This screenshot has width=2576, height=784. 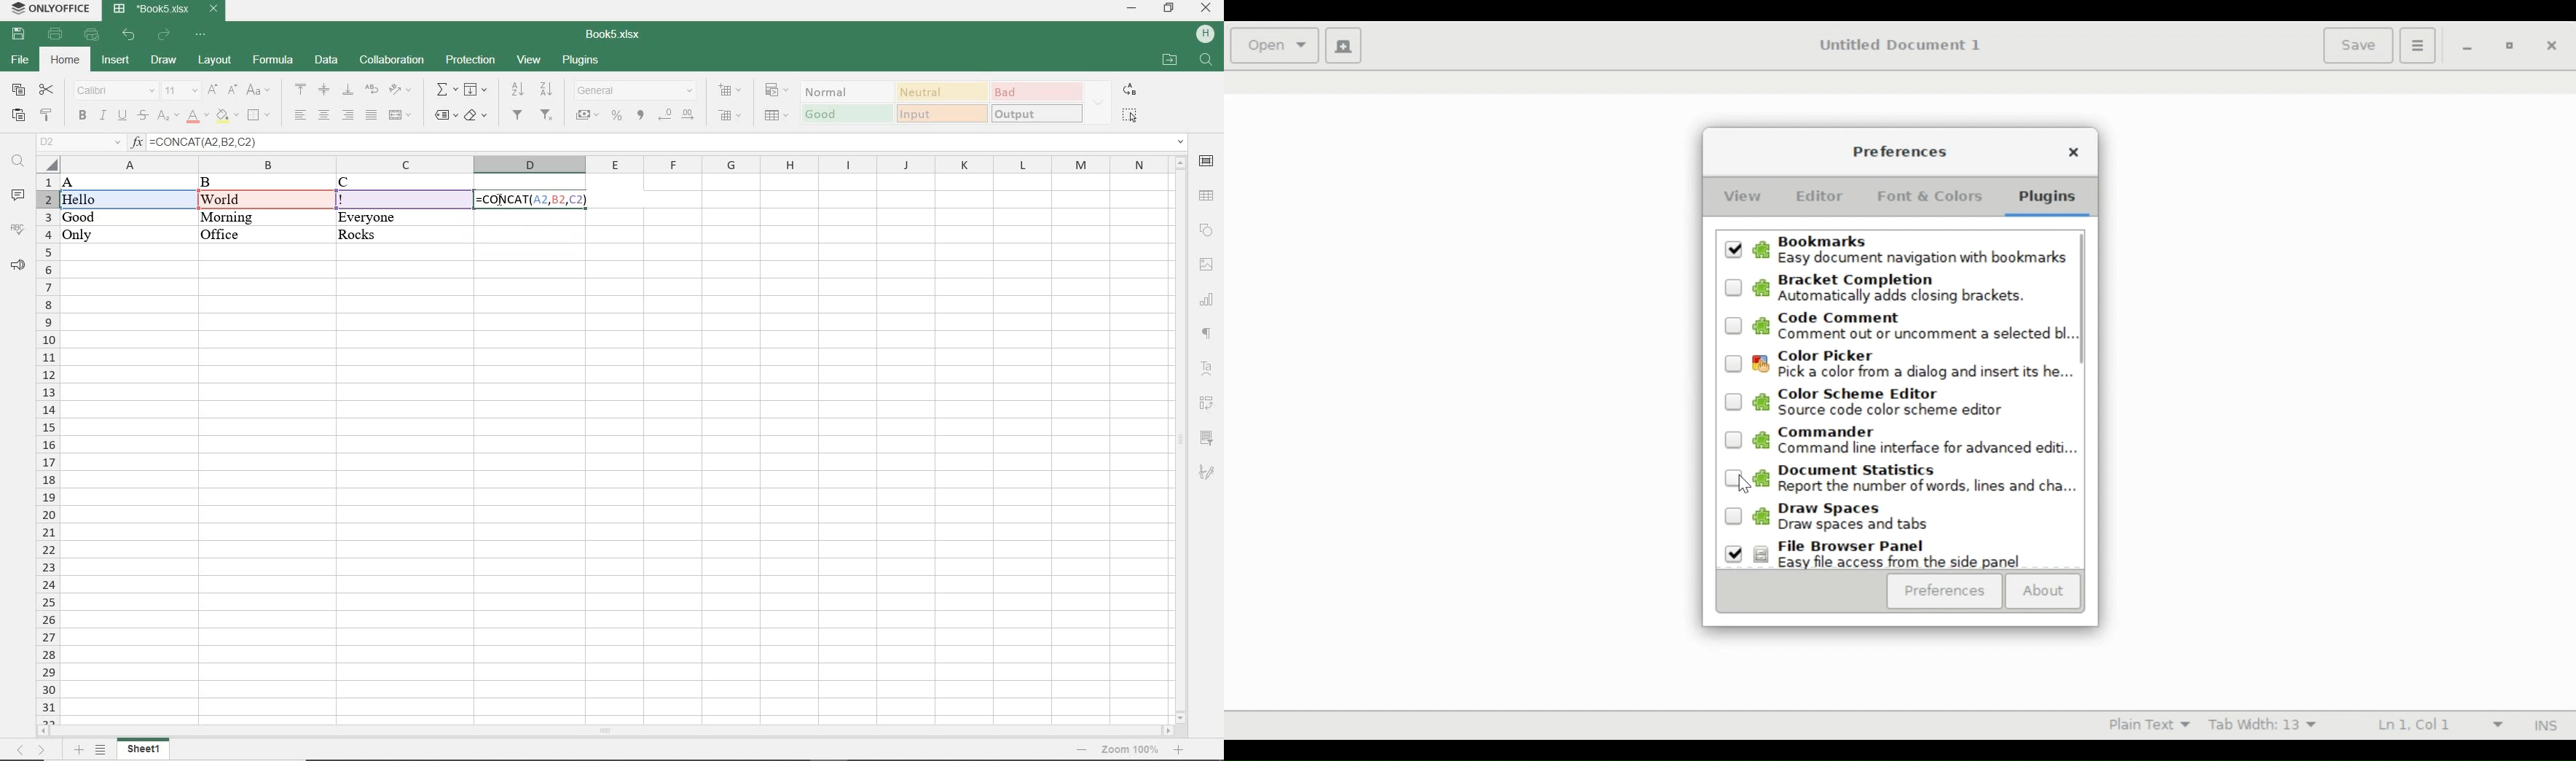 I want to click on COPY, so click(x=19, y=90).